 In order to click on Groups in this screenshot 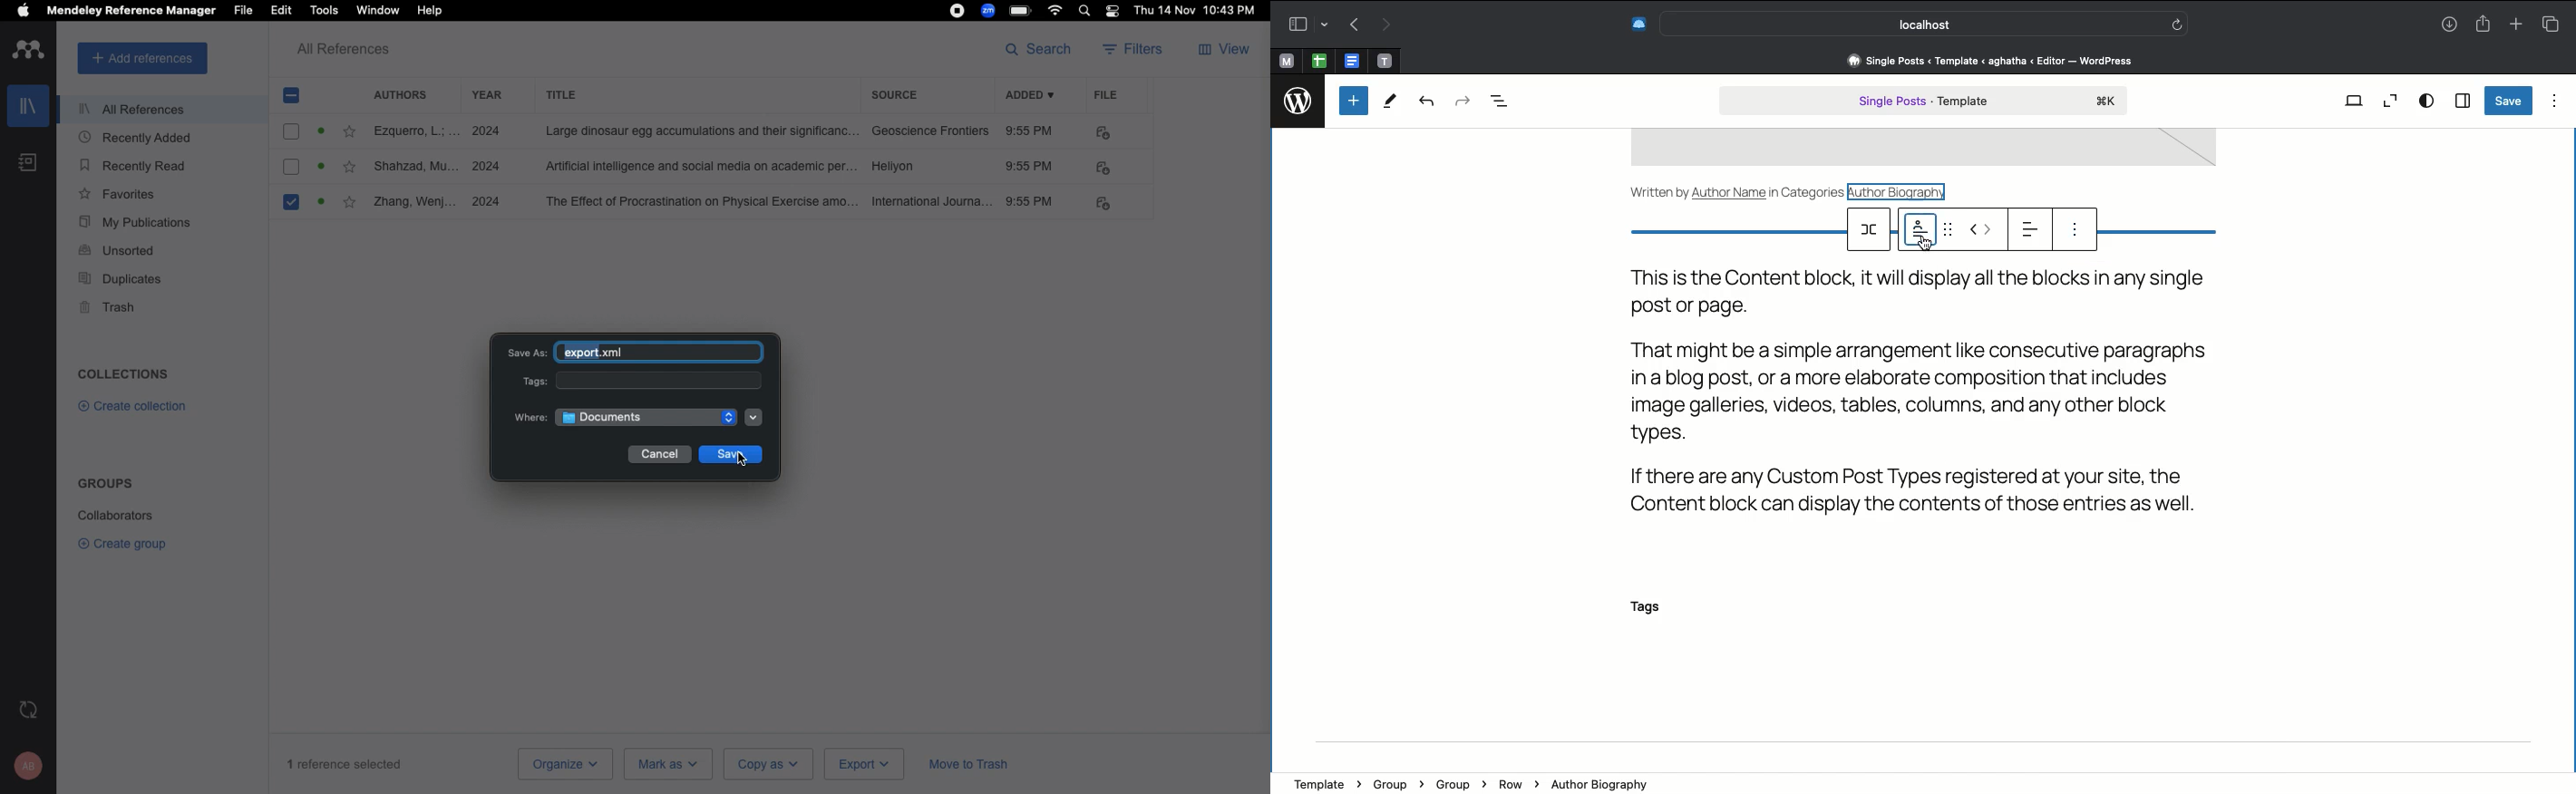, I will do `click(104, 483)`.